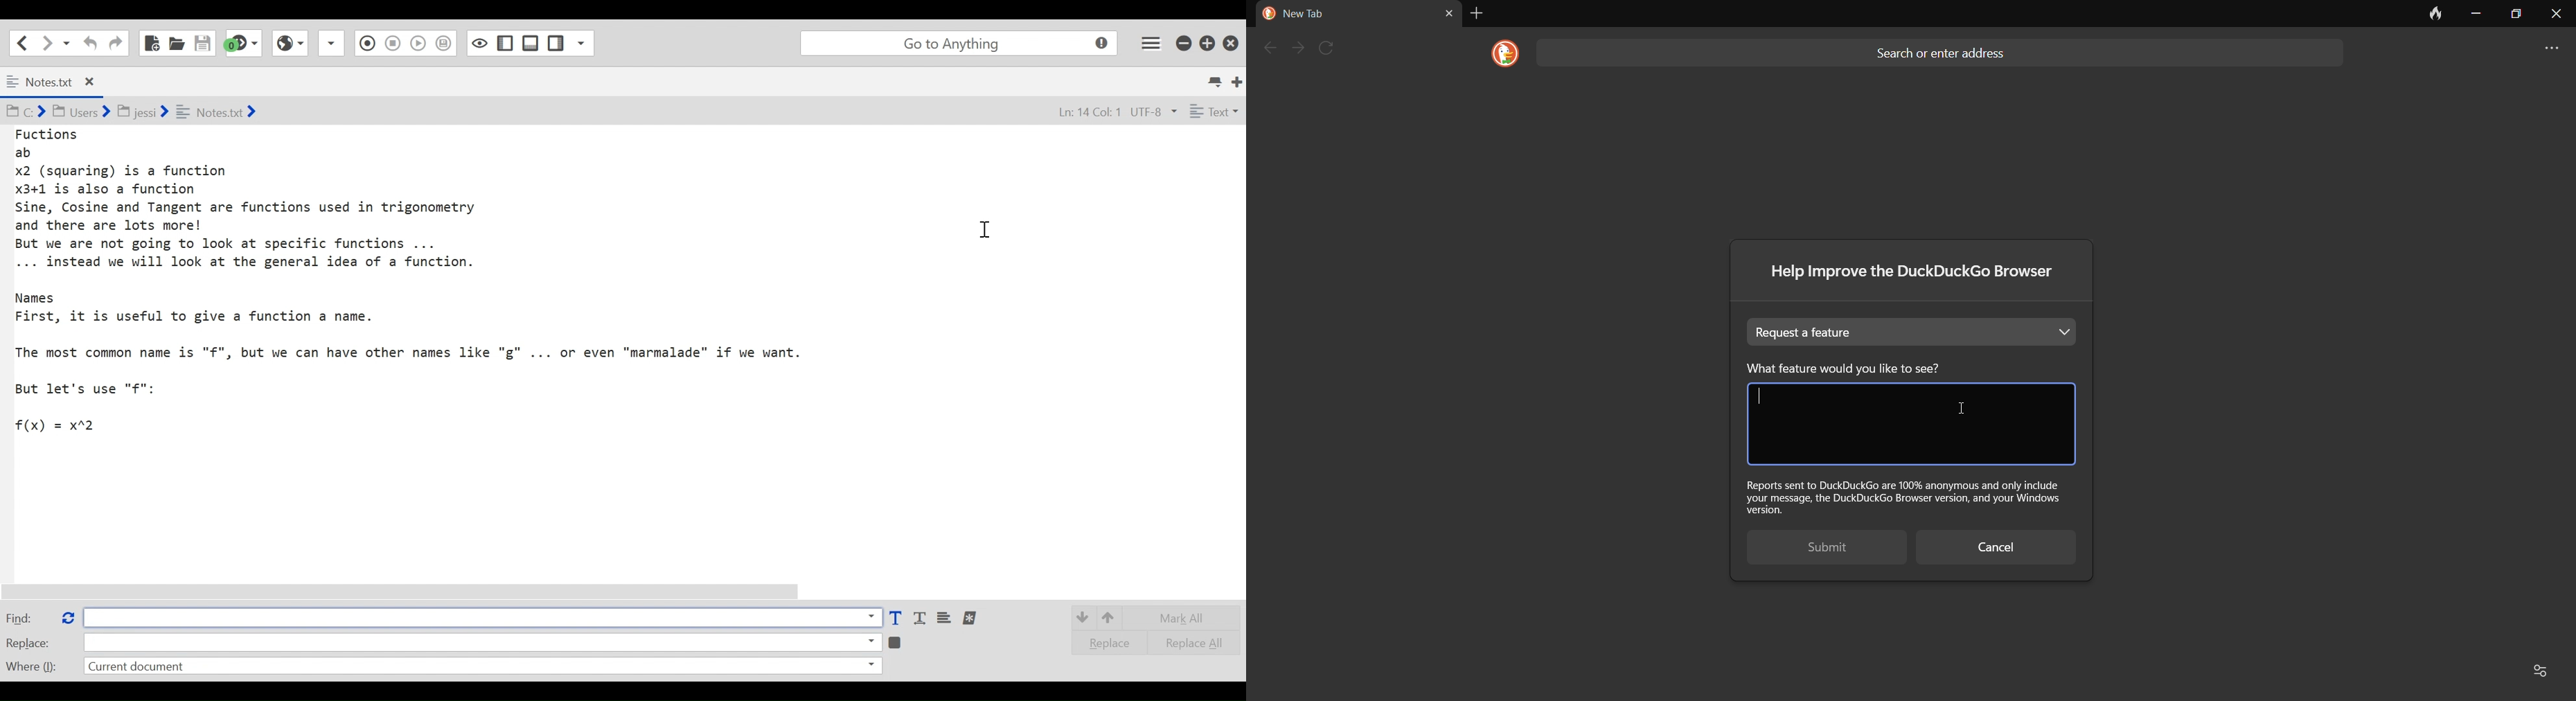 The image size is (2576, 728). What do you see at coordinates (1910, 425) in the screenshot?
I see `write here` at bounding box center [1910, 425].